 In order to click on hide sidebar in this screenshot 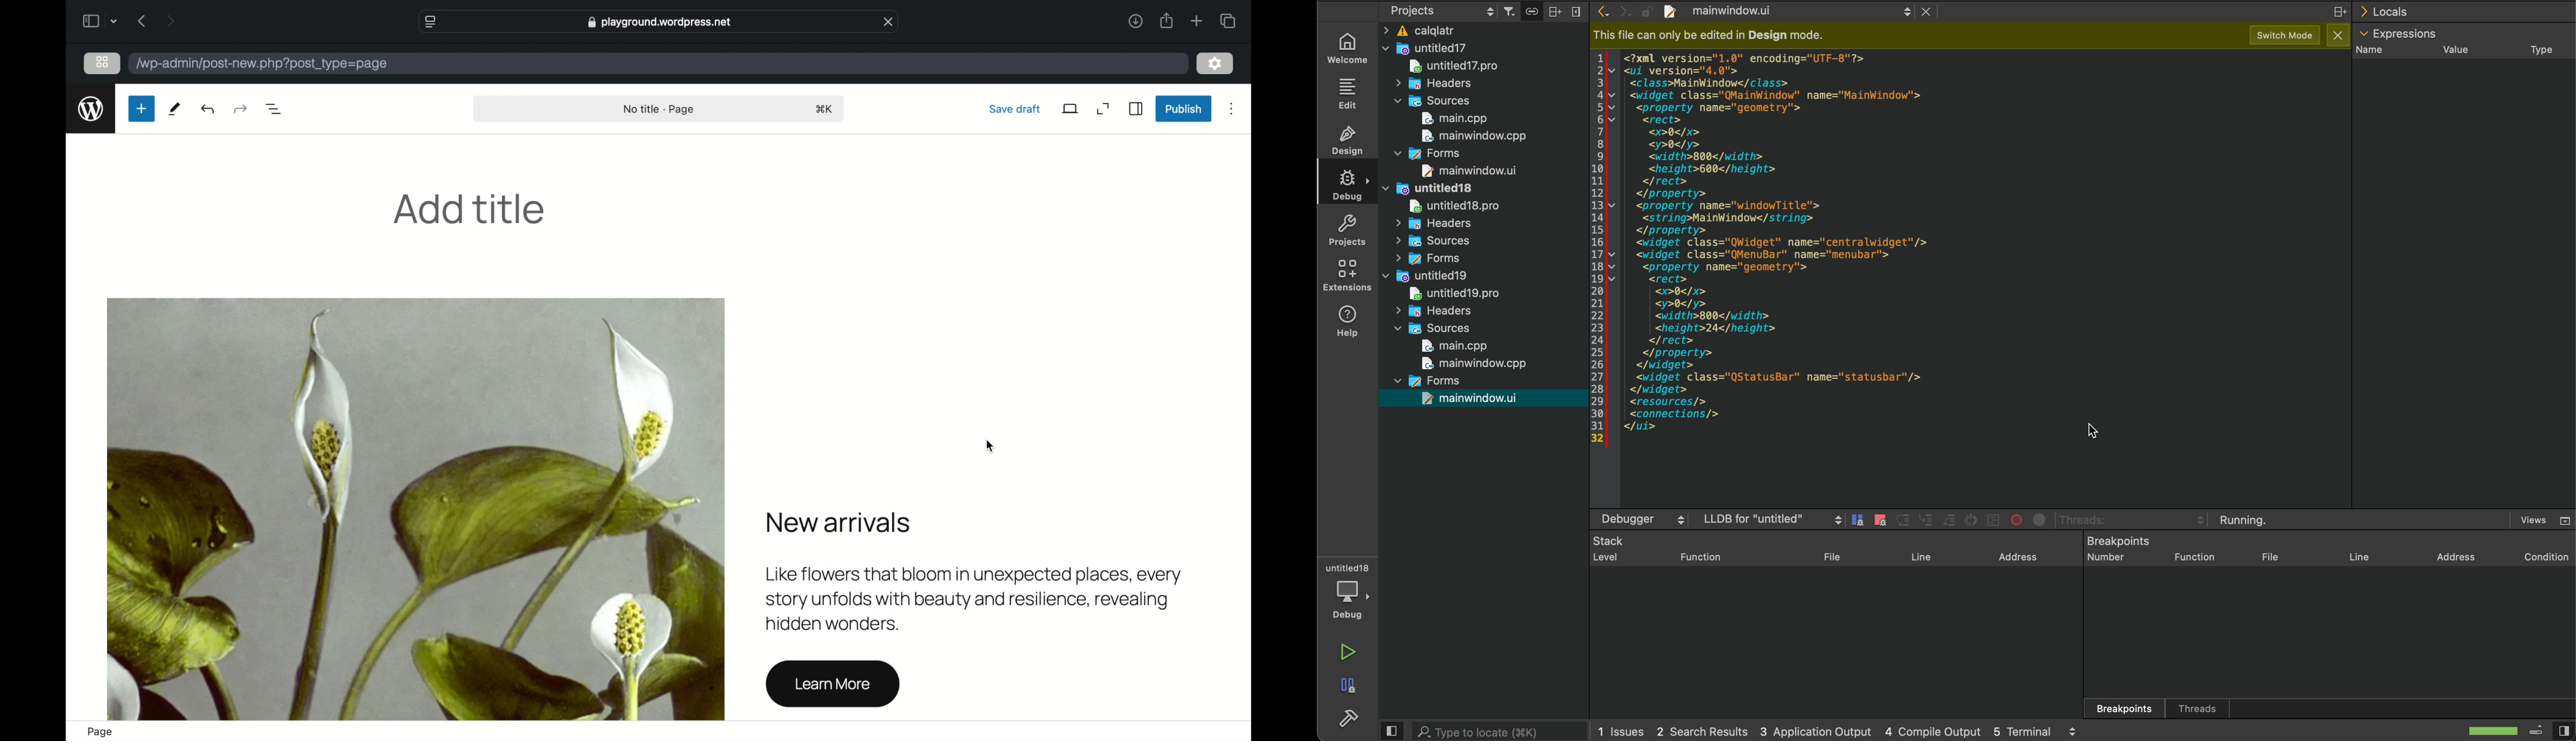, I will do `click(1390, 730)`.